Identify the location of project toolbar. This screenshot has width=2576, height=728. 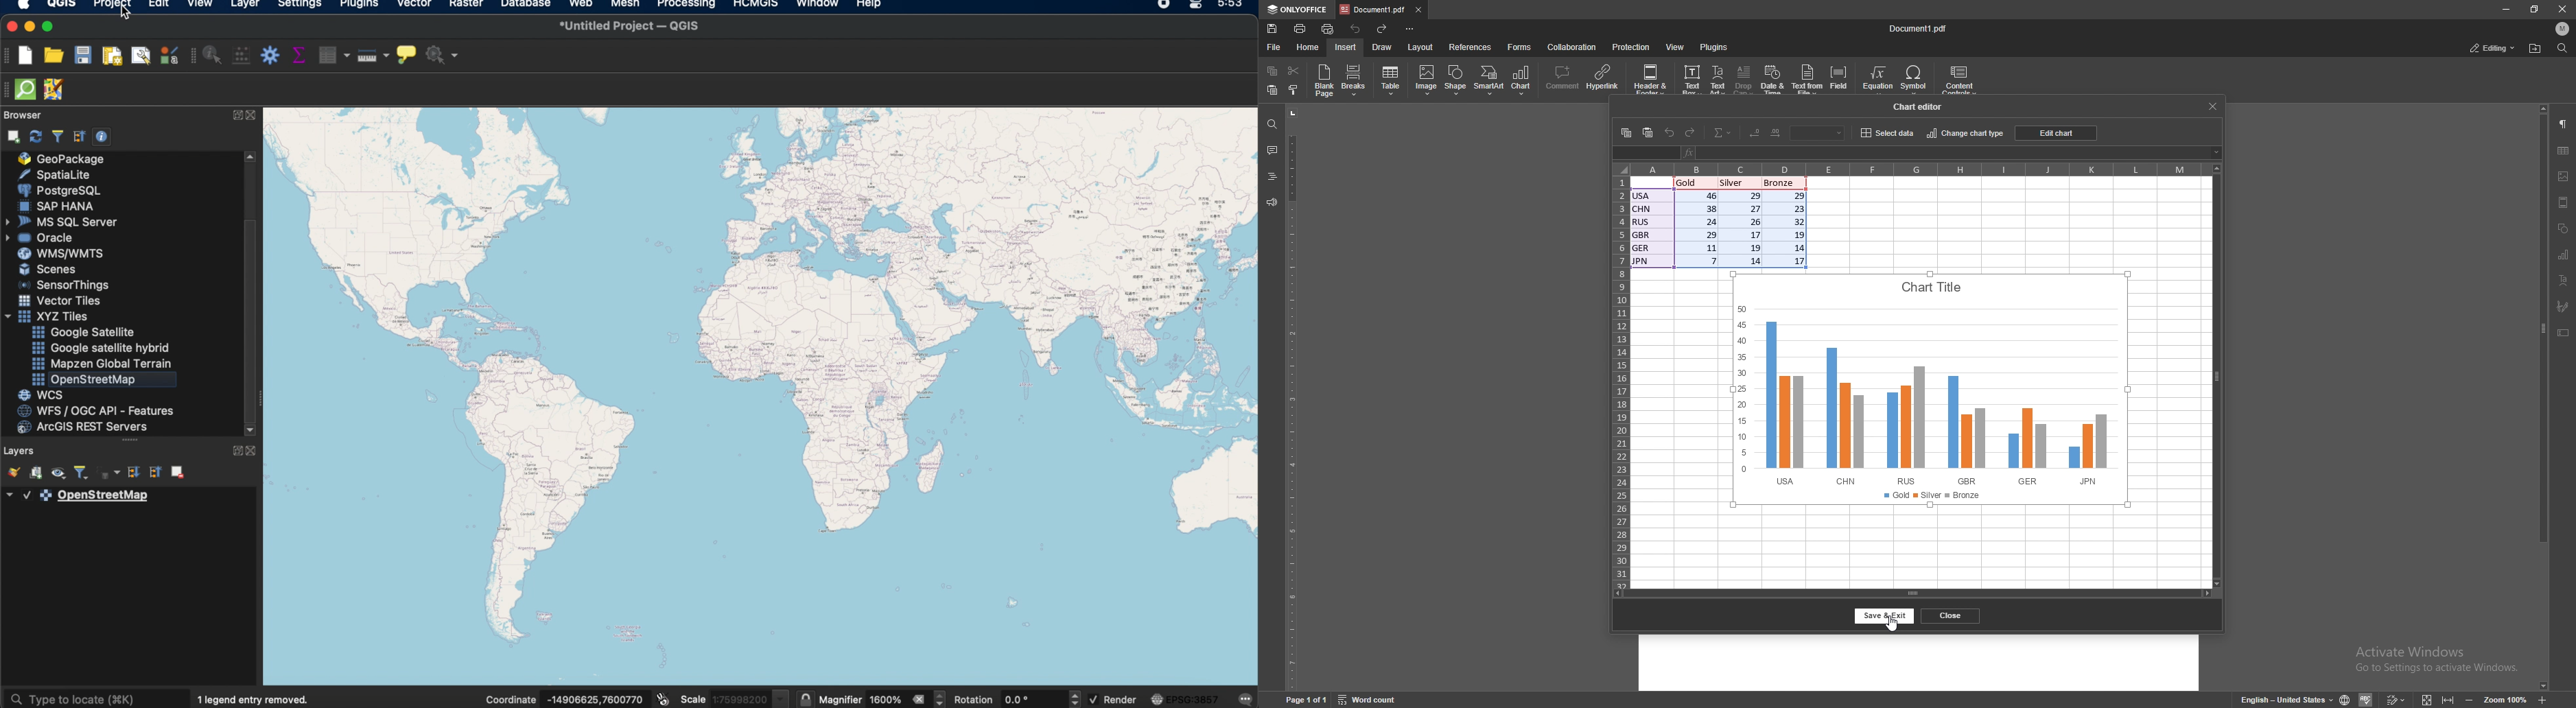
(8, 57).